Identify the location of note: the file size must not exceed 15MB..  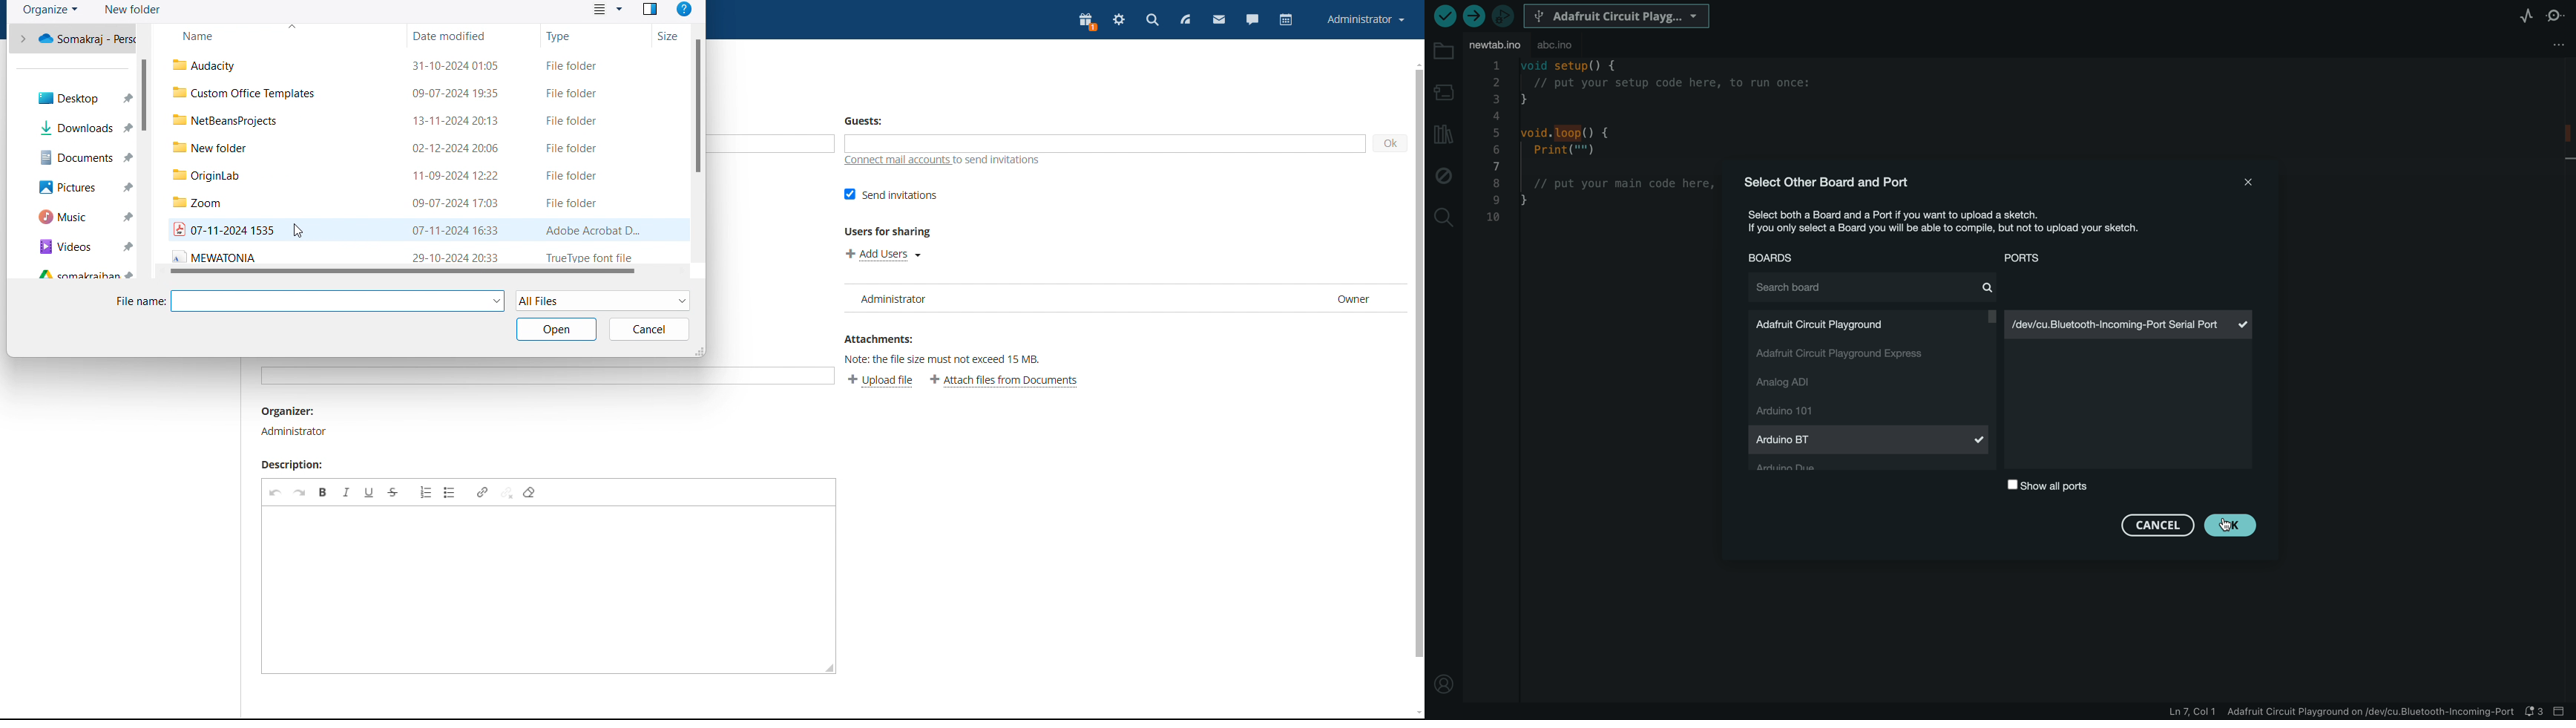
(944, 359).